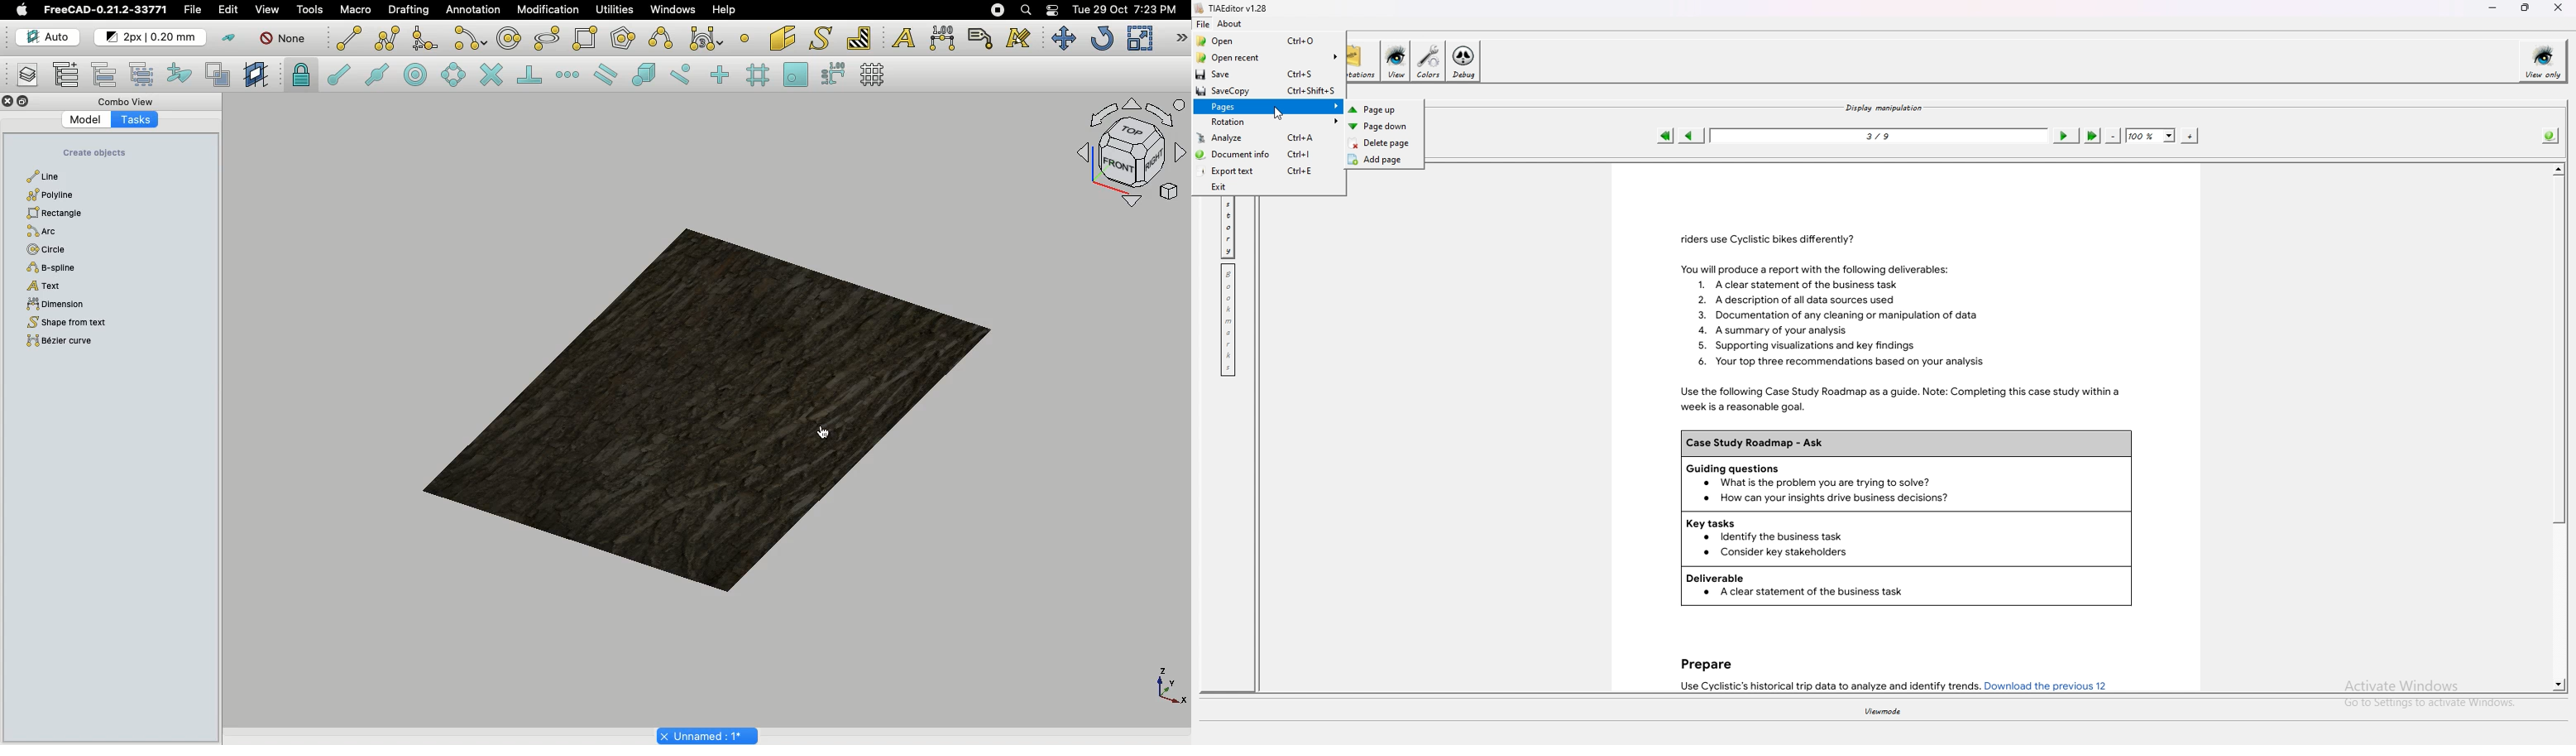  I want to click on Select group, so click(144, 74).